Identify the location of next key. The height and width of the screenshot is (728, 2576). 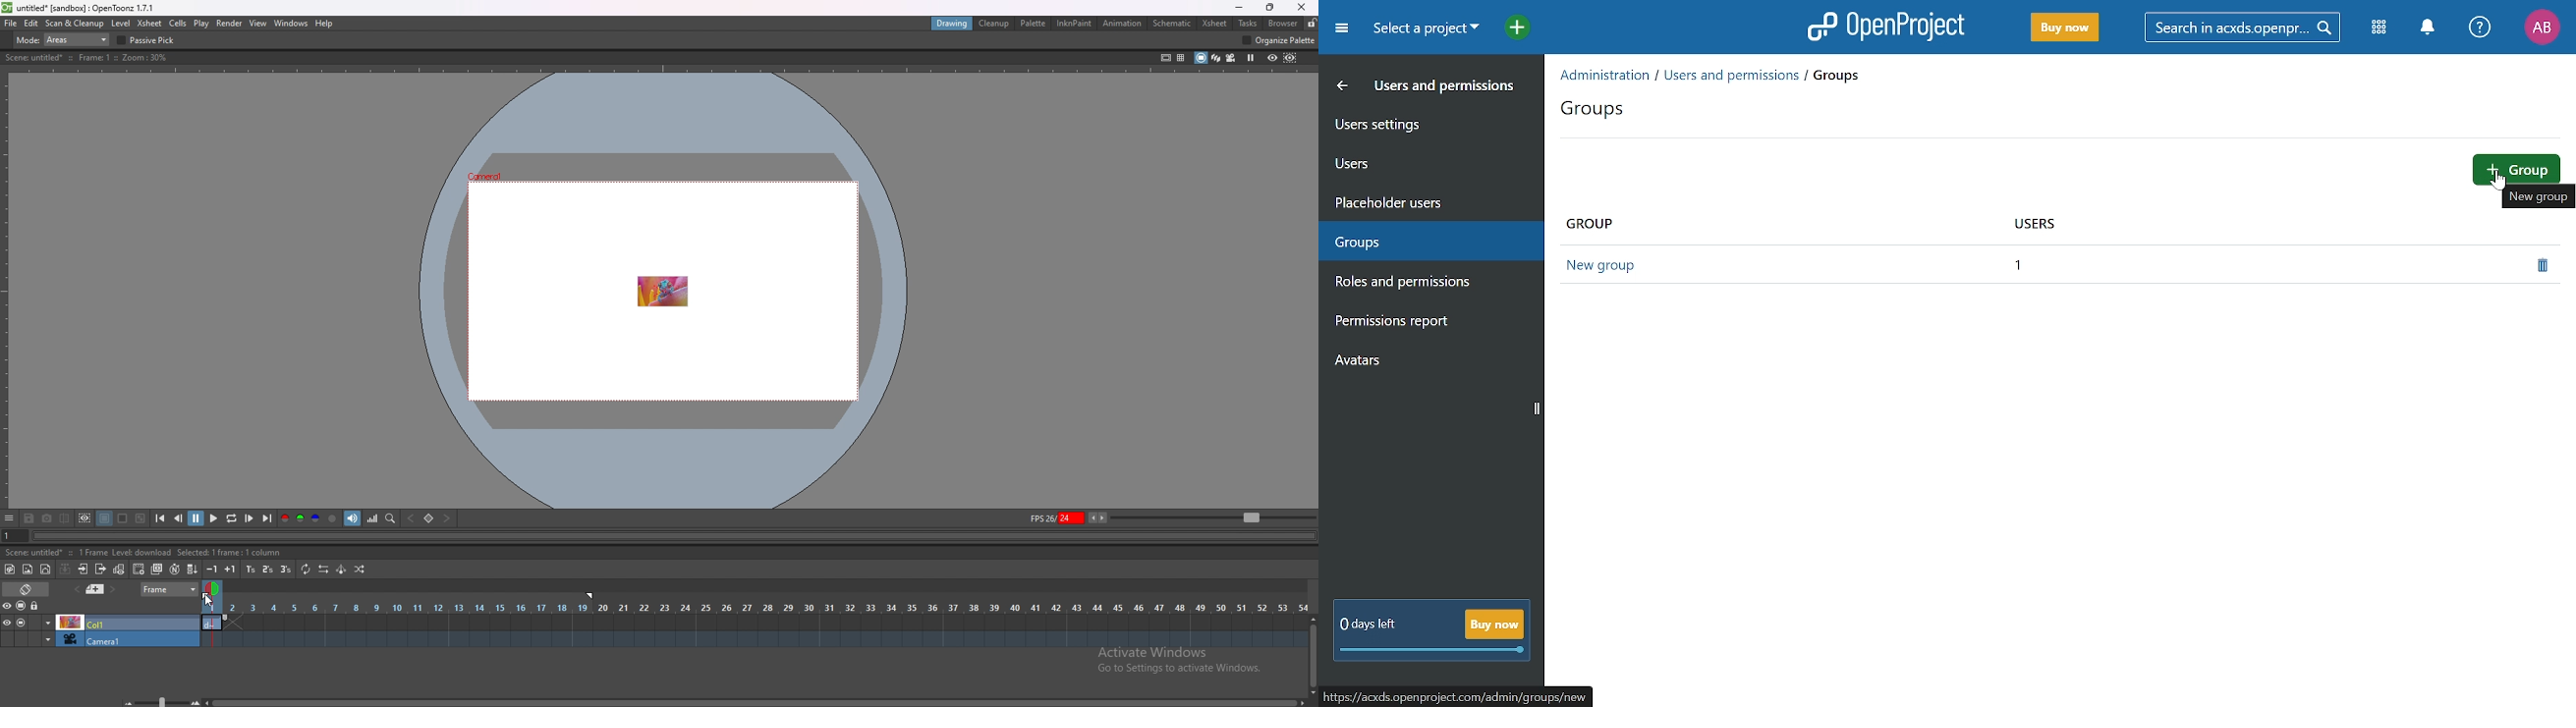
(446, 518).